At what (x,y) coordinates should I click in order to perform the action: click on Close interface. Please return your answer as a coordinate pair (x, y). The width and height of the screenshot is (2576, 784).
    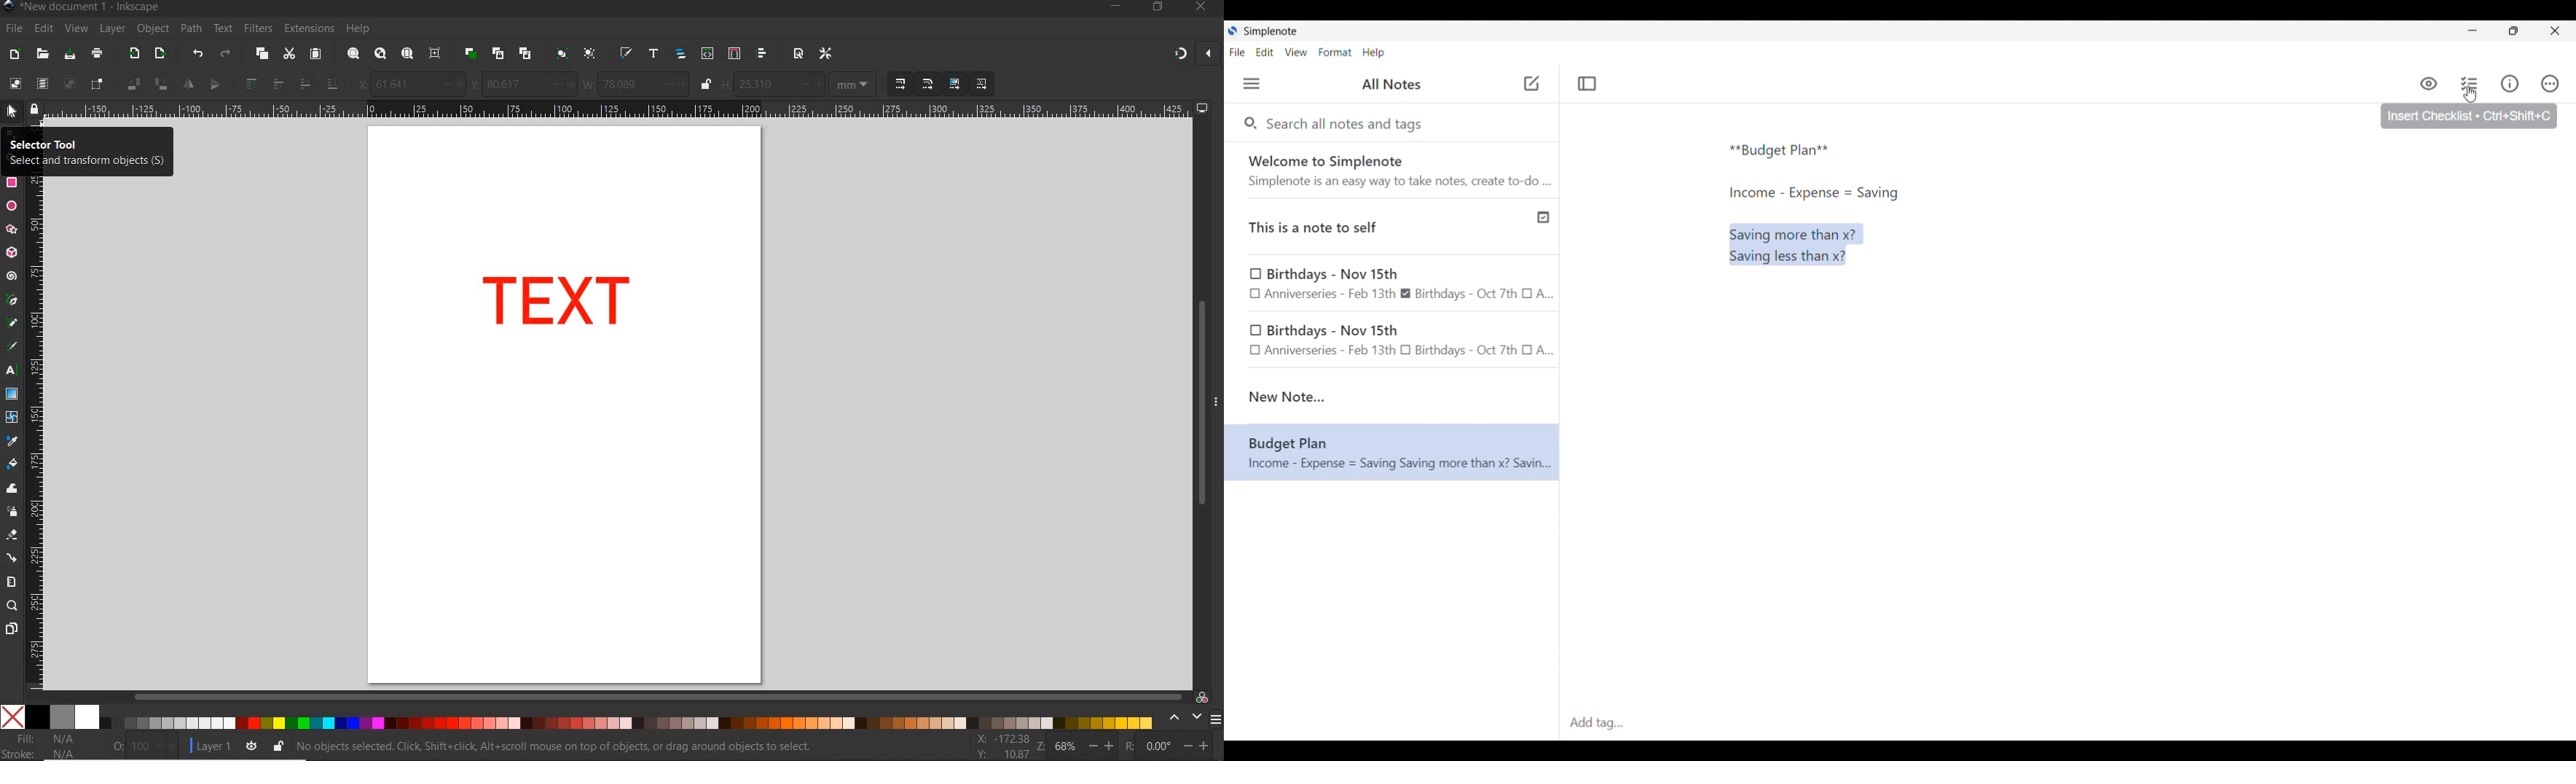
    Looking at the image, I should click on (2555, 30).